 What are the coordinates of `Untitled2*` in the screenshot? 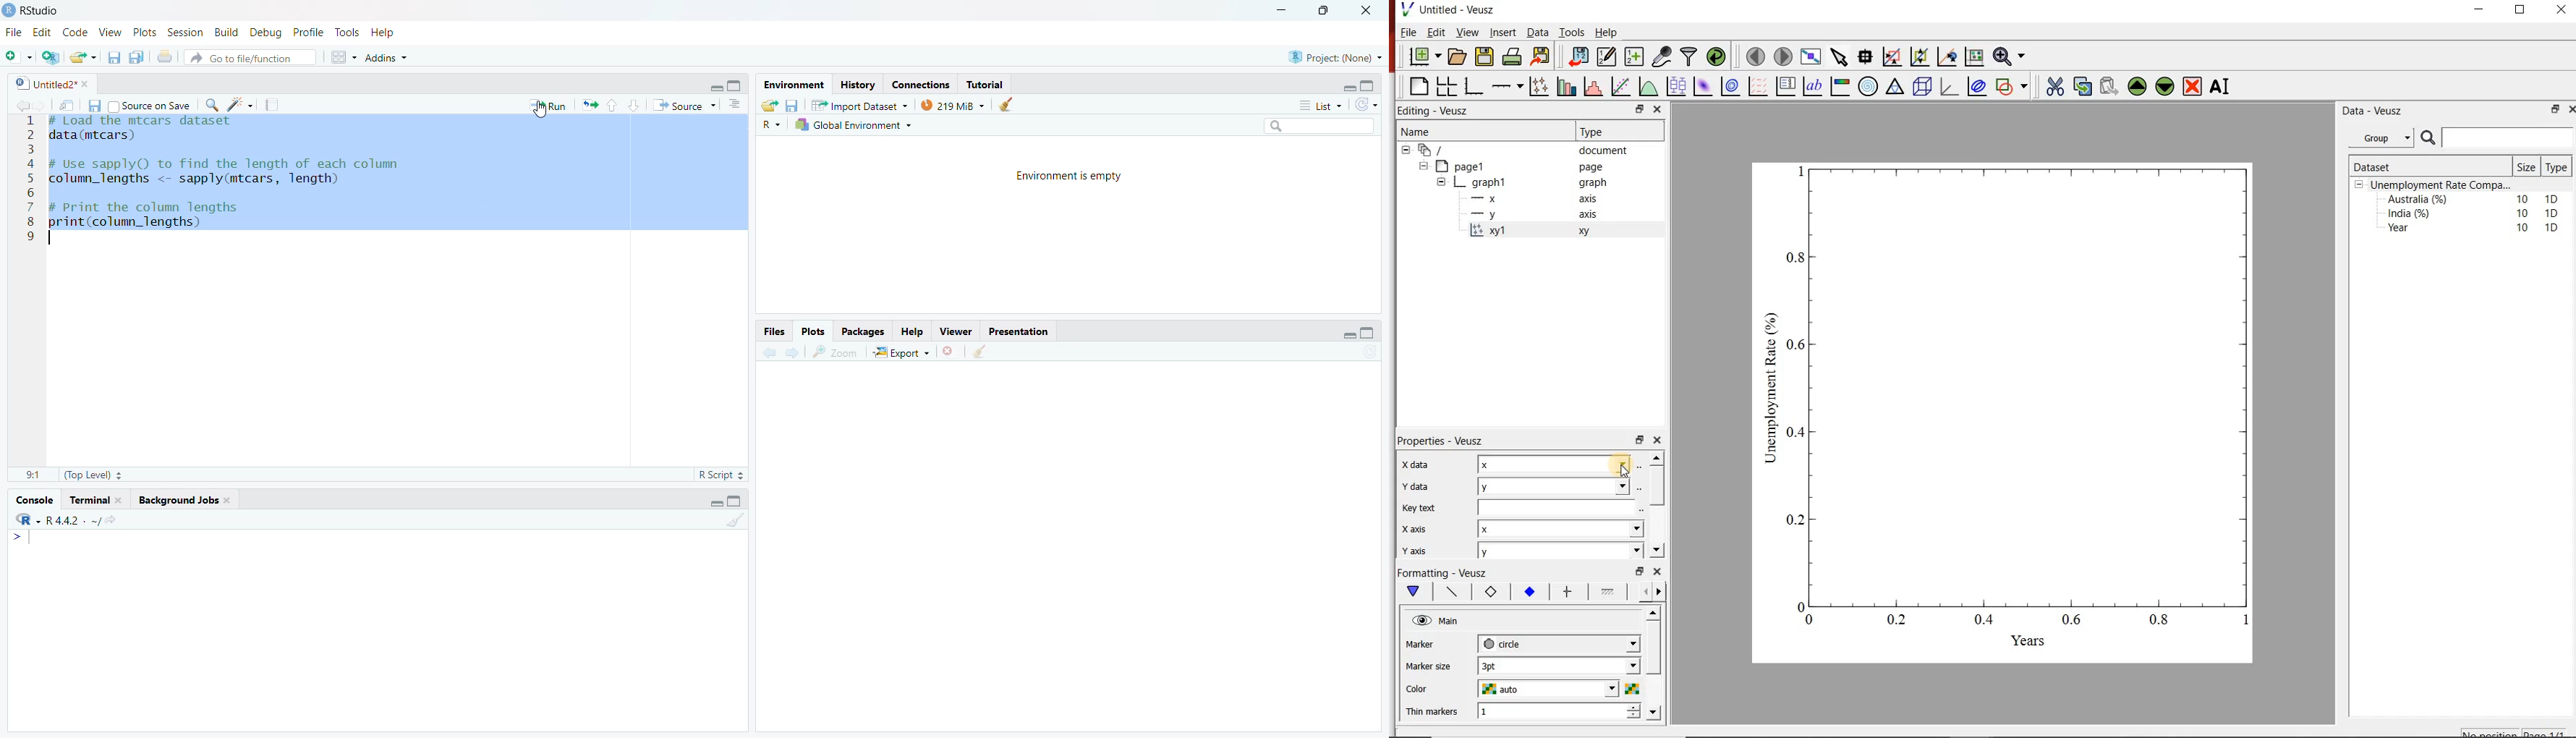 It's located at (51, 83).